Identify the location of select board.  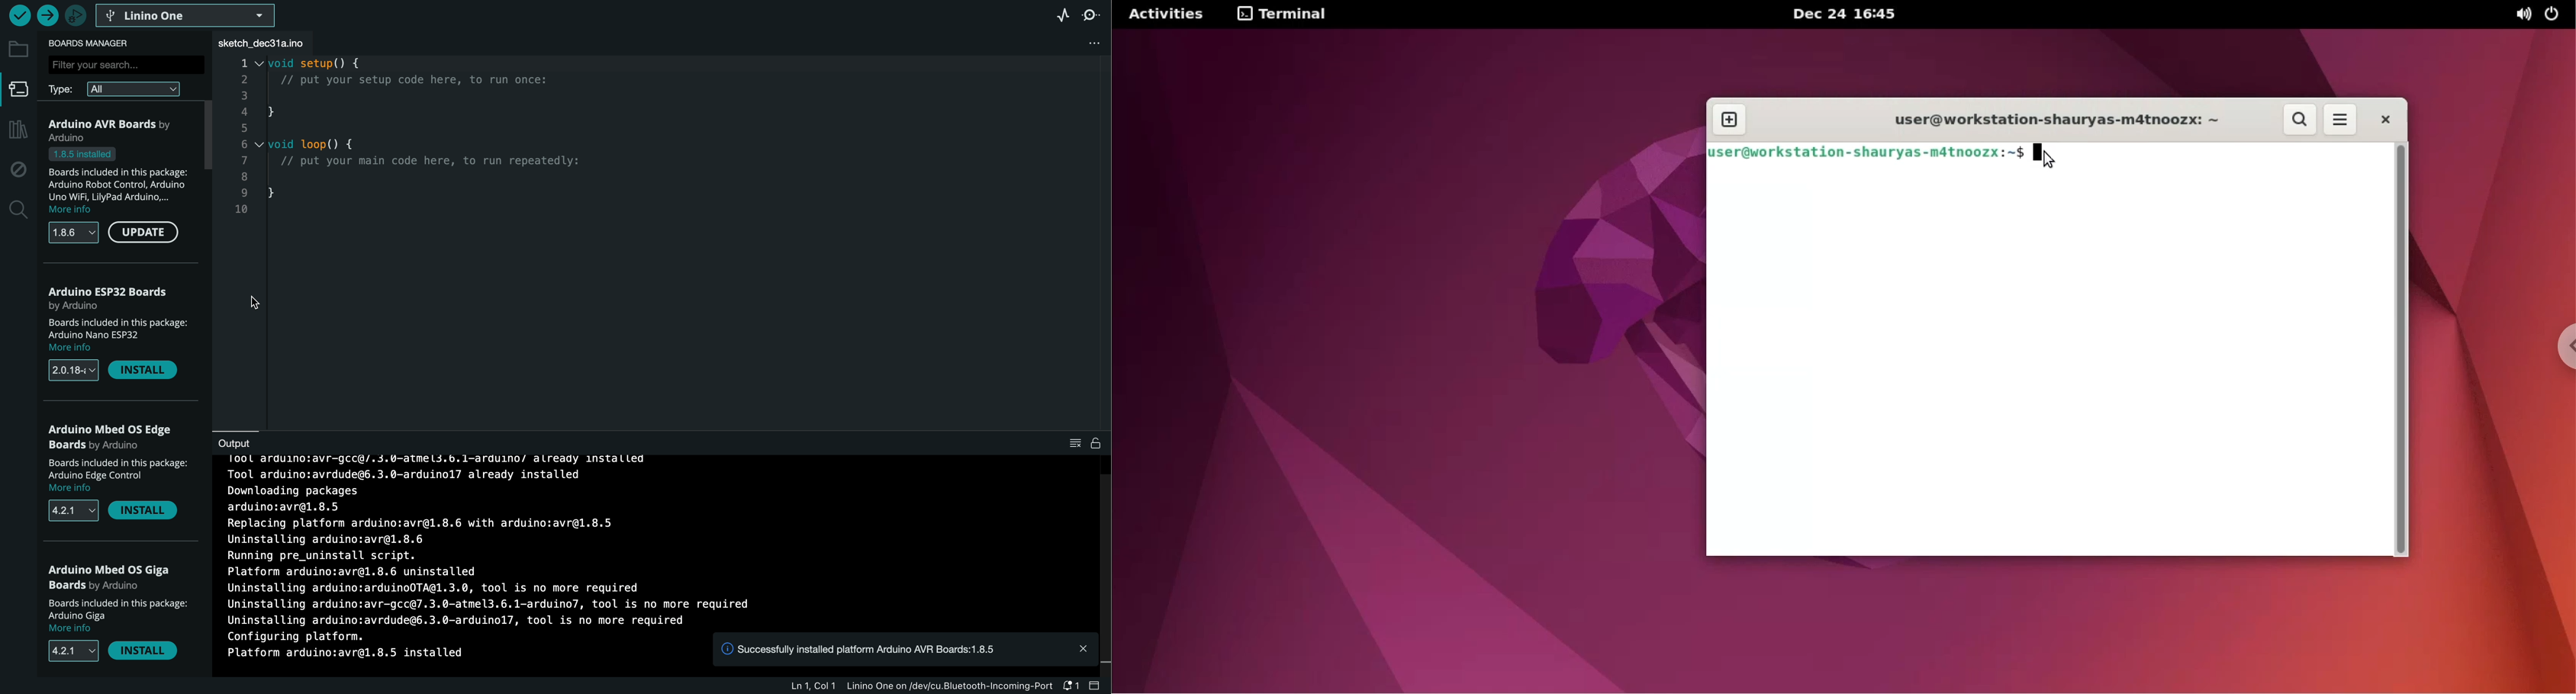
(187, 15).